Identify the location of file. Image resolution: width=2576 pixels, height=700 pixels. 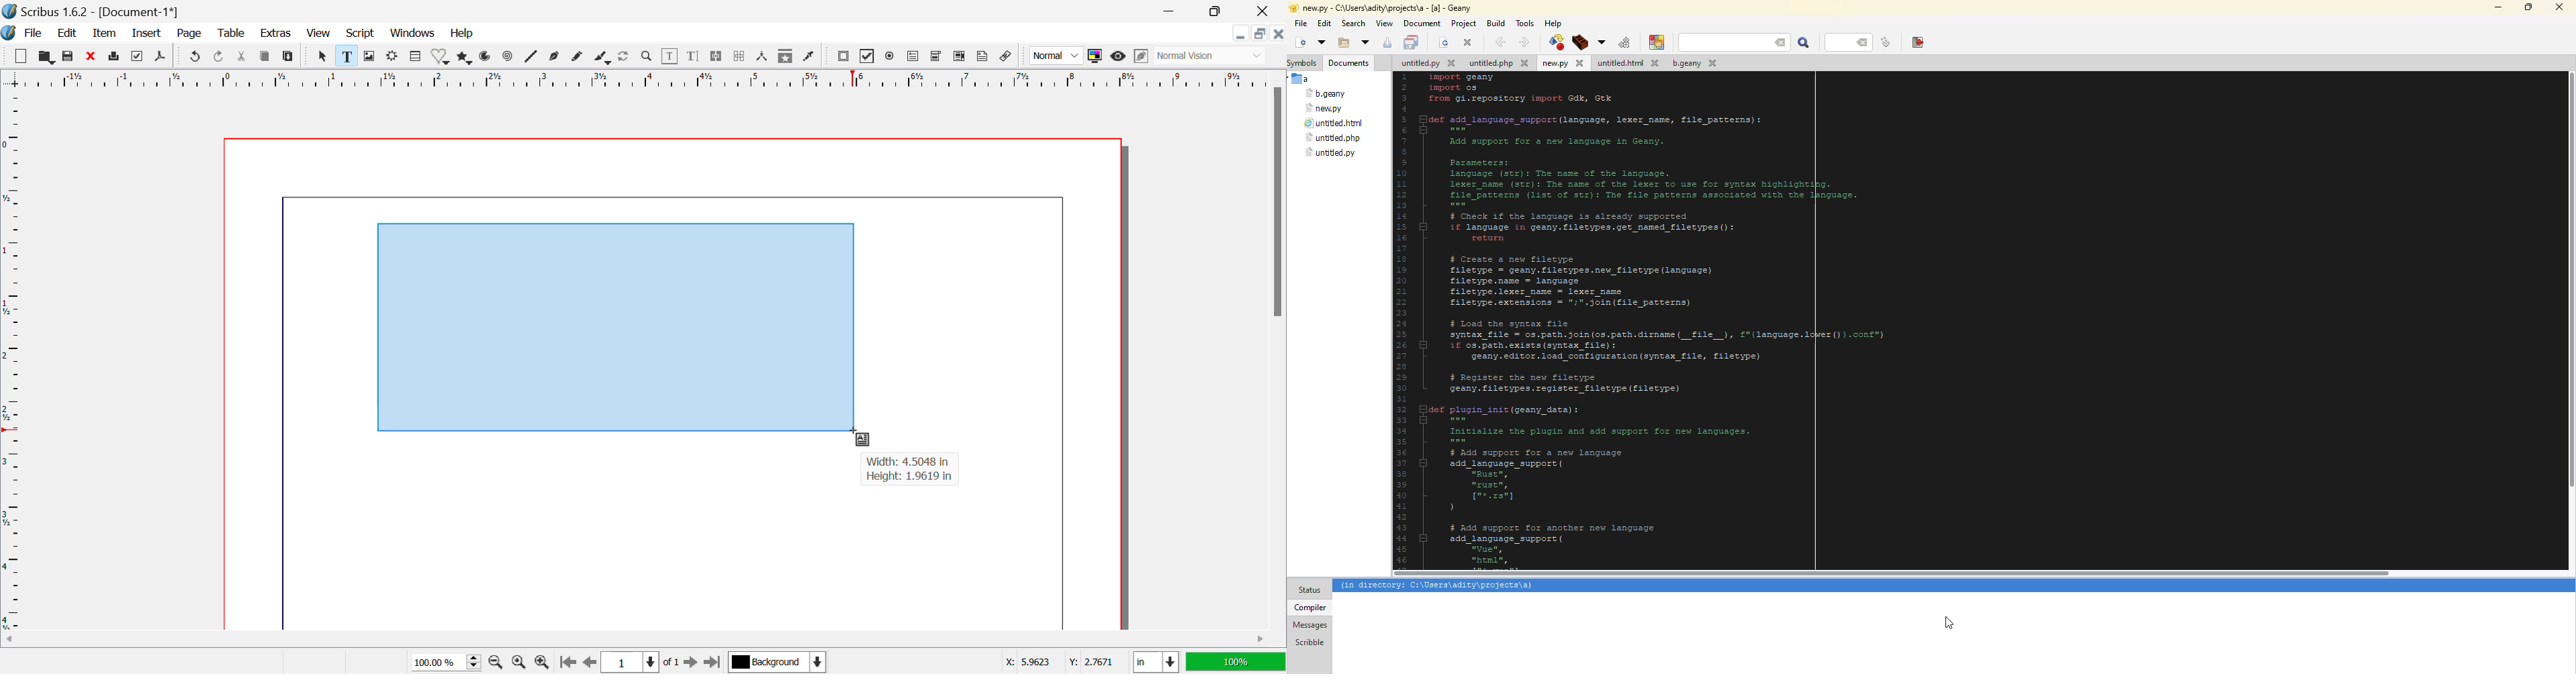
(1303, 23).